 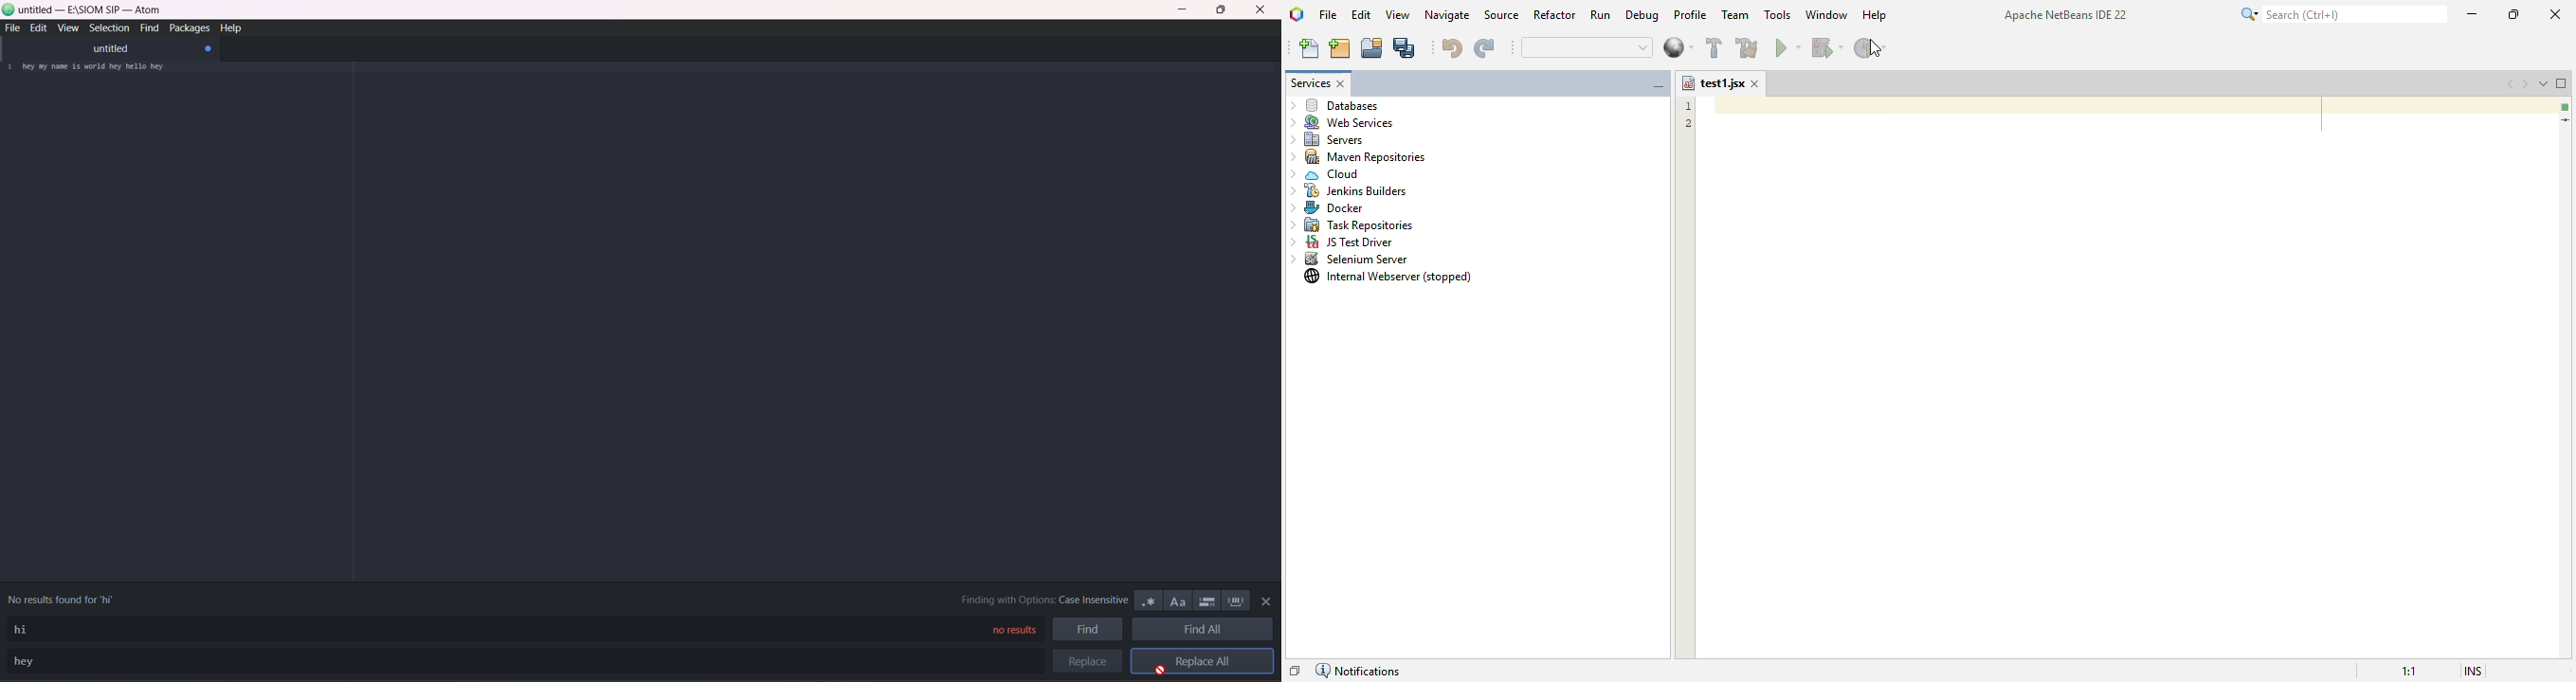 What do you see at coordinates (1264, 603) in the screenshot?
I see `close panel` at bounding box center [1264, 603].